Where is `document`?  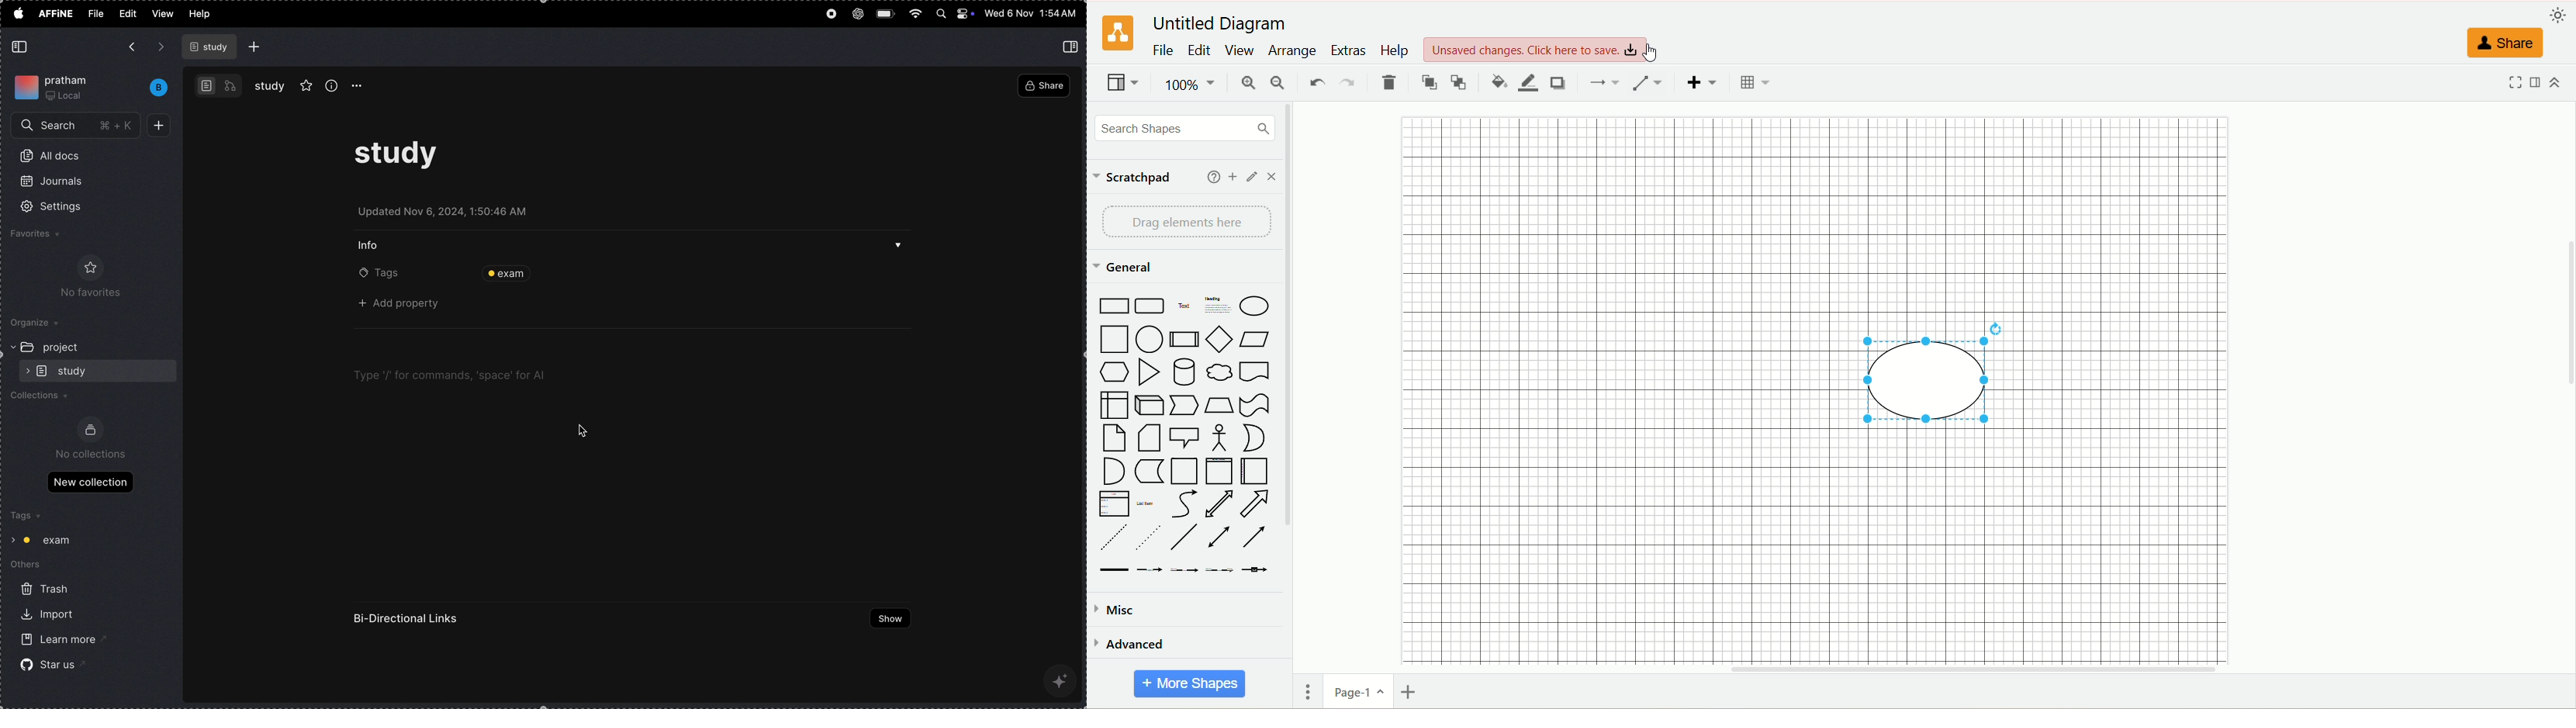 document is located at coordinates (1257, 372).